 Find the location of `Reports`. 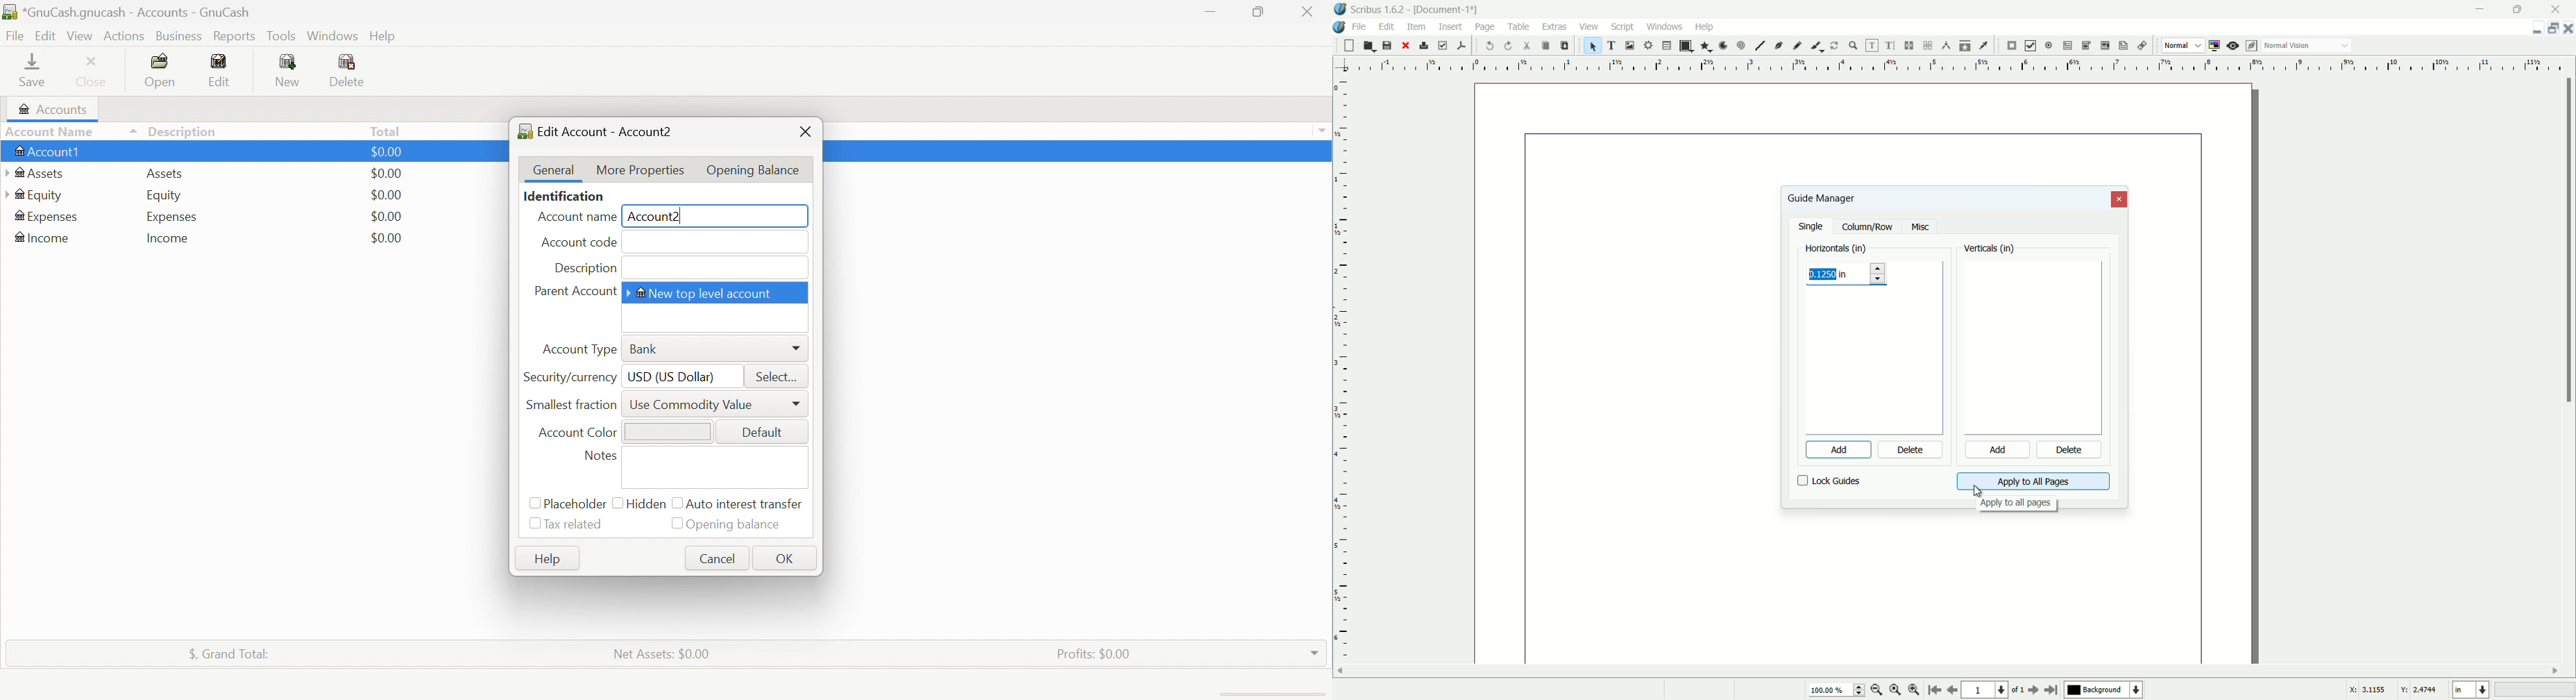

Reports is located at coordinates (235, 37).